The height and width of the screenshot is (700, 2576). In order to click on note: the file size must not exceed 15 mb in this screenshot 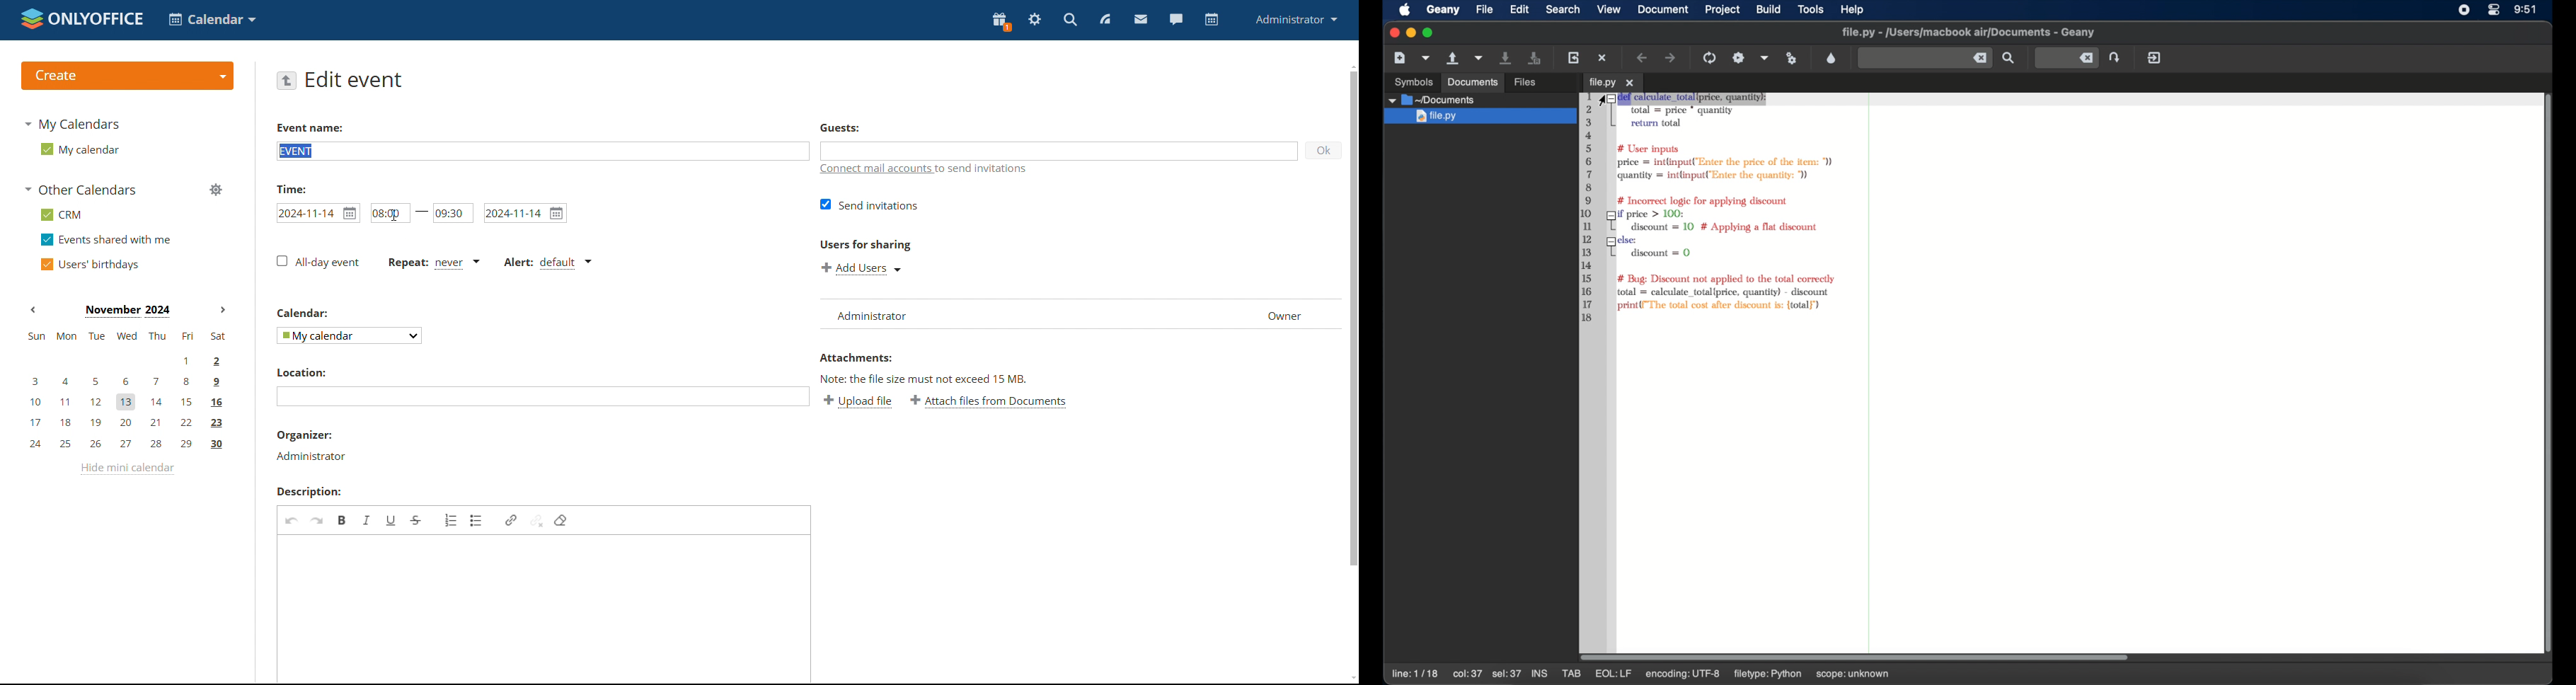, I will do `click(925, 378)`.